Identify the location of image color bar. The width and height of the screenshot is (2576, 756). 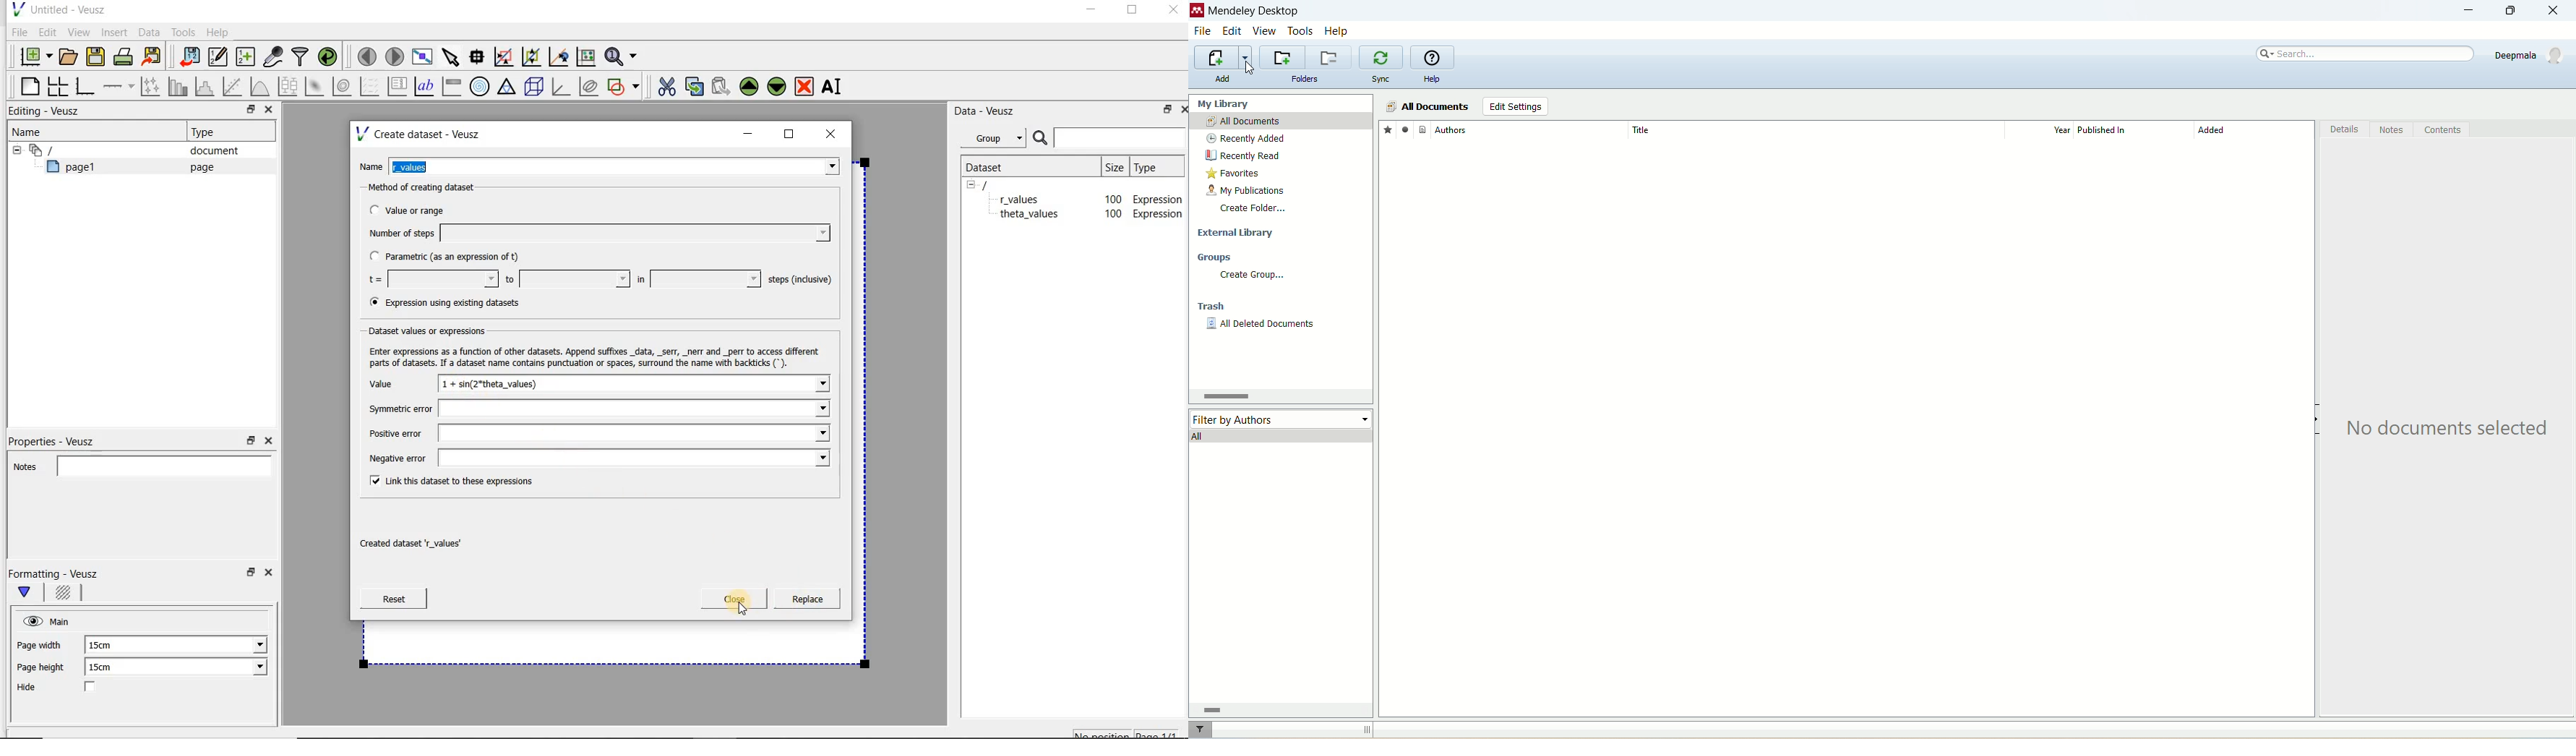
(451, 86).